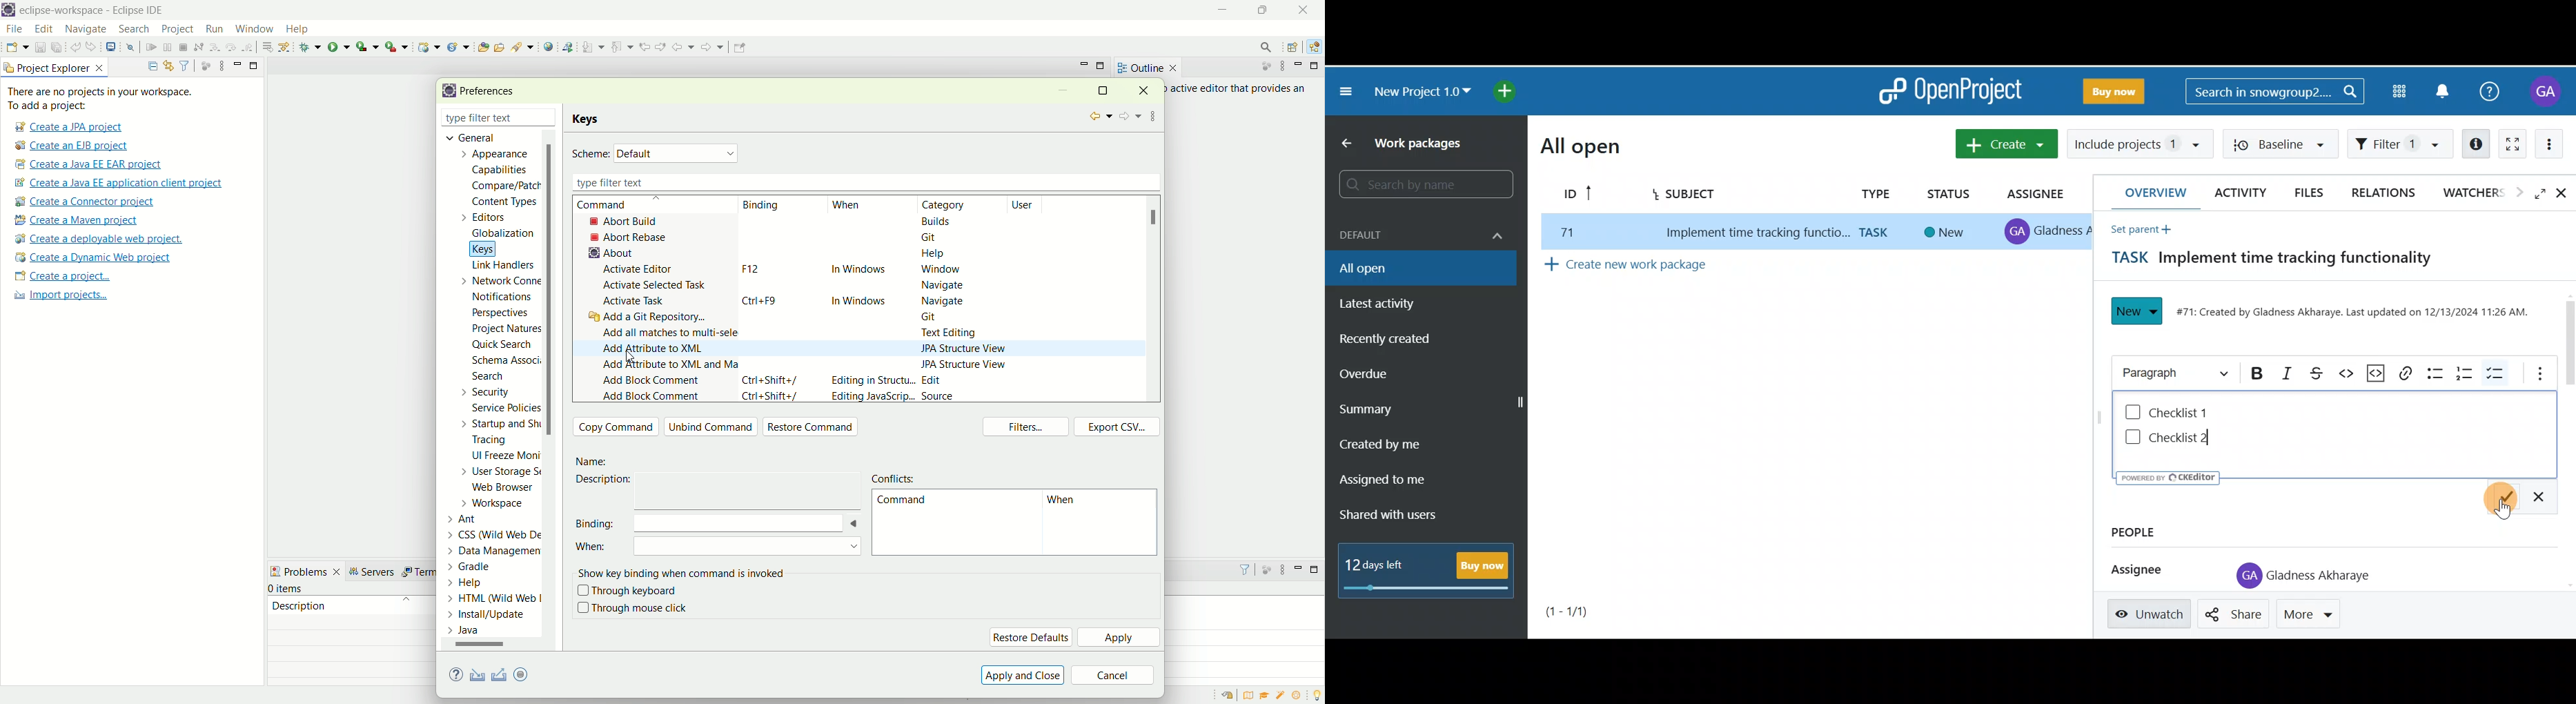 The width and height of the screenshot is (2576, 728). What do you see at coordinates (152, 48) in the screenshot?
I see `resume` at bounding box center [152, 48].